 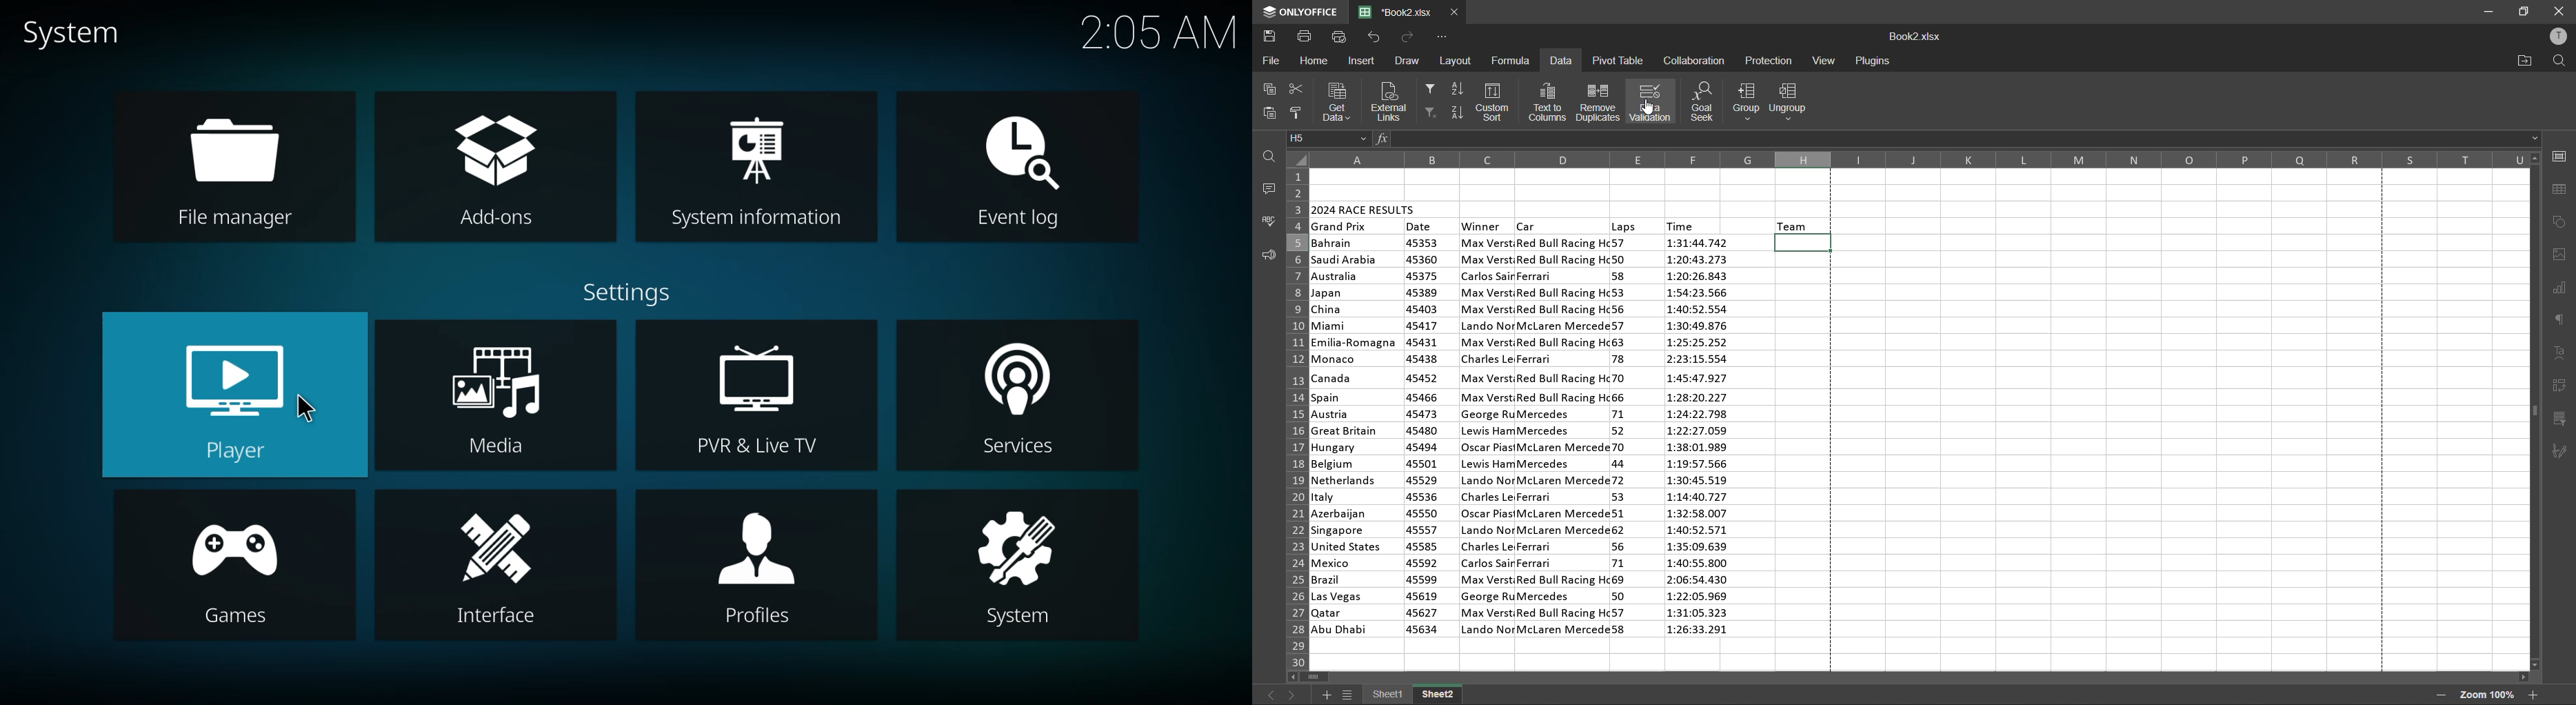 What do you see at coordinates (303, 411) in the screenshot?
I see `cursor` at bounding box center [303, 411].